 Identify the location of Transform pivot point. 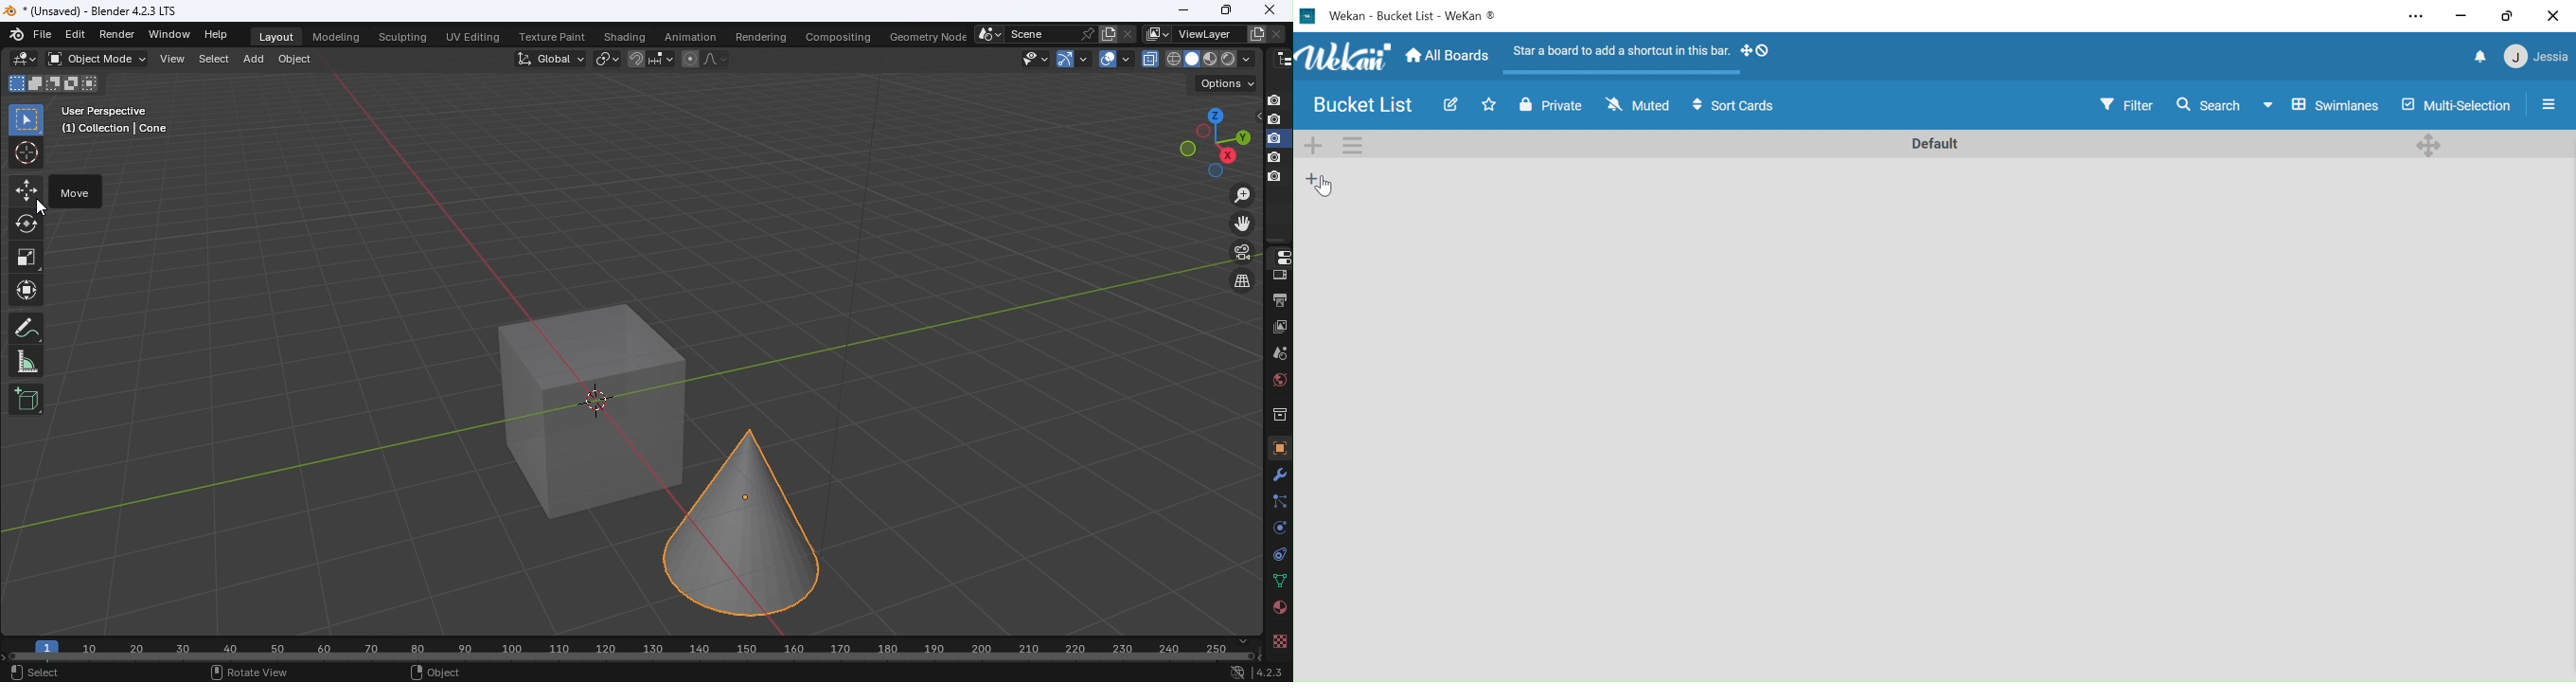
(604, 58).